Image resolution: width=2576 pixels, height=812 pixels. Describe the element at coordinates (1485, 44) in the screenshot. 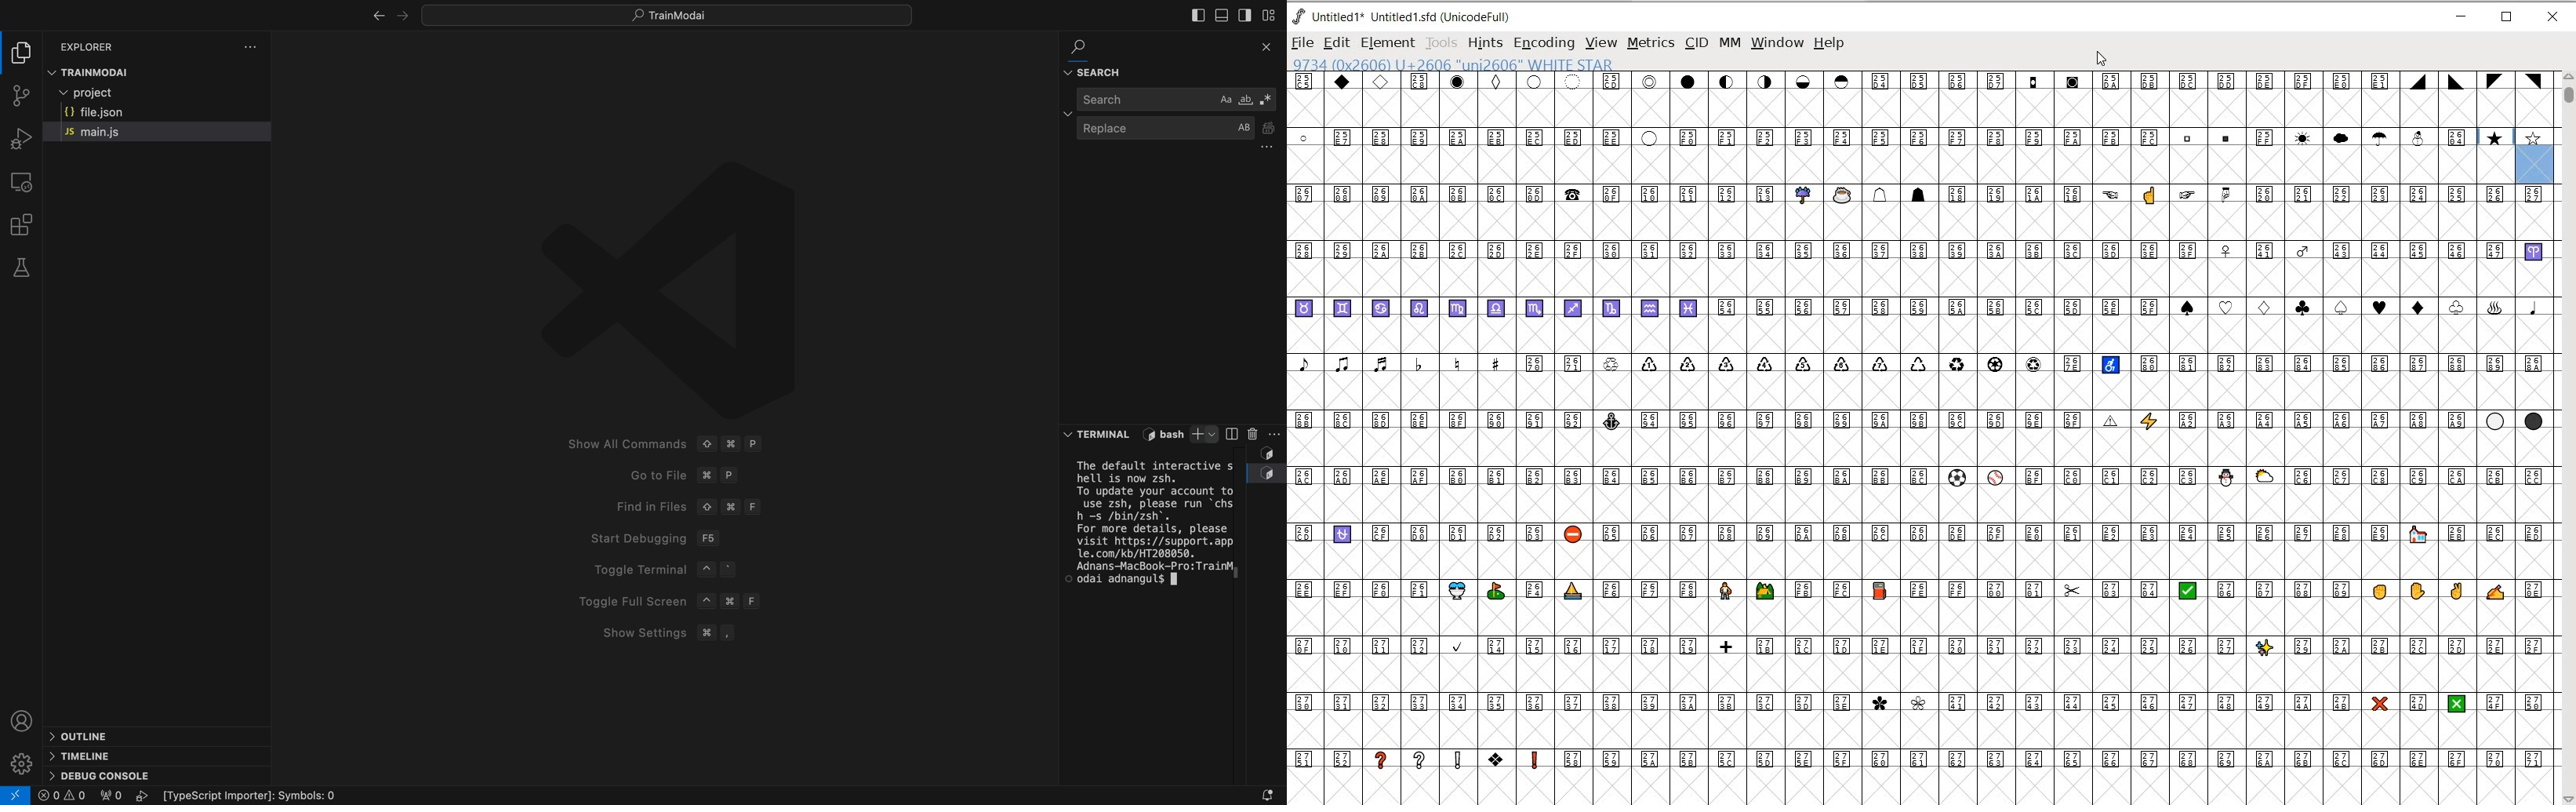

I see `HINTS` at that location.